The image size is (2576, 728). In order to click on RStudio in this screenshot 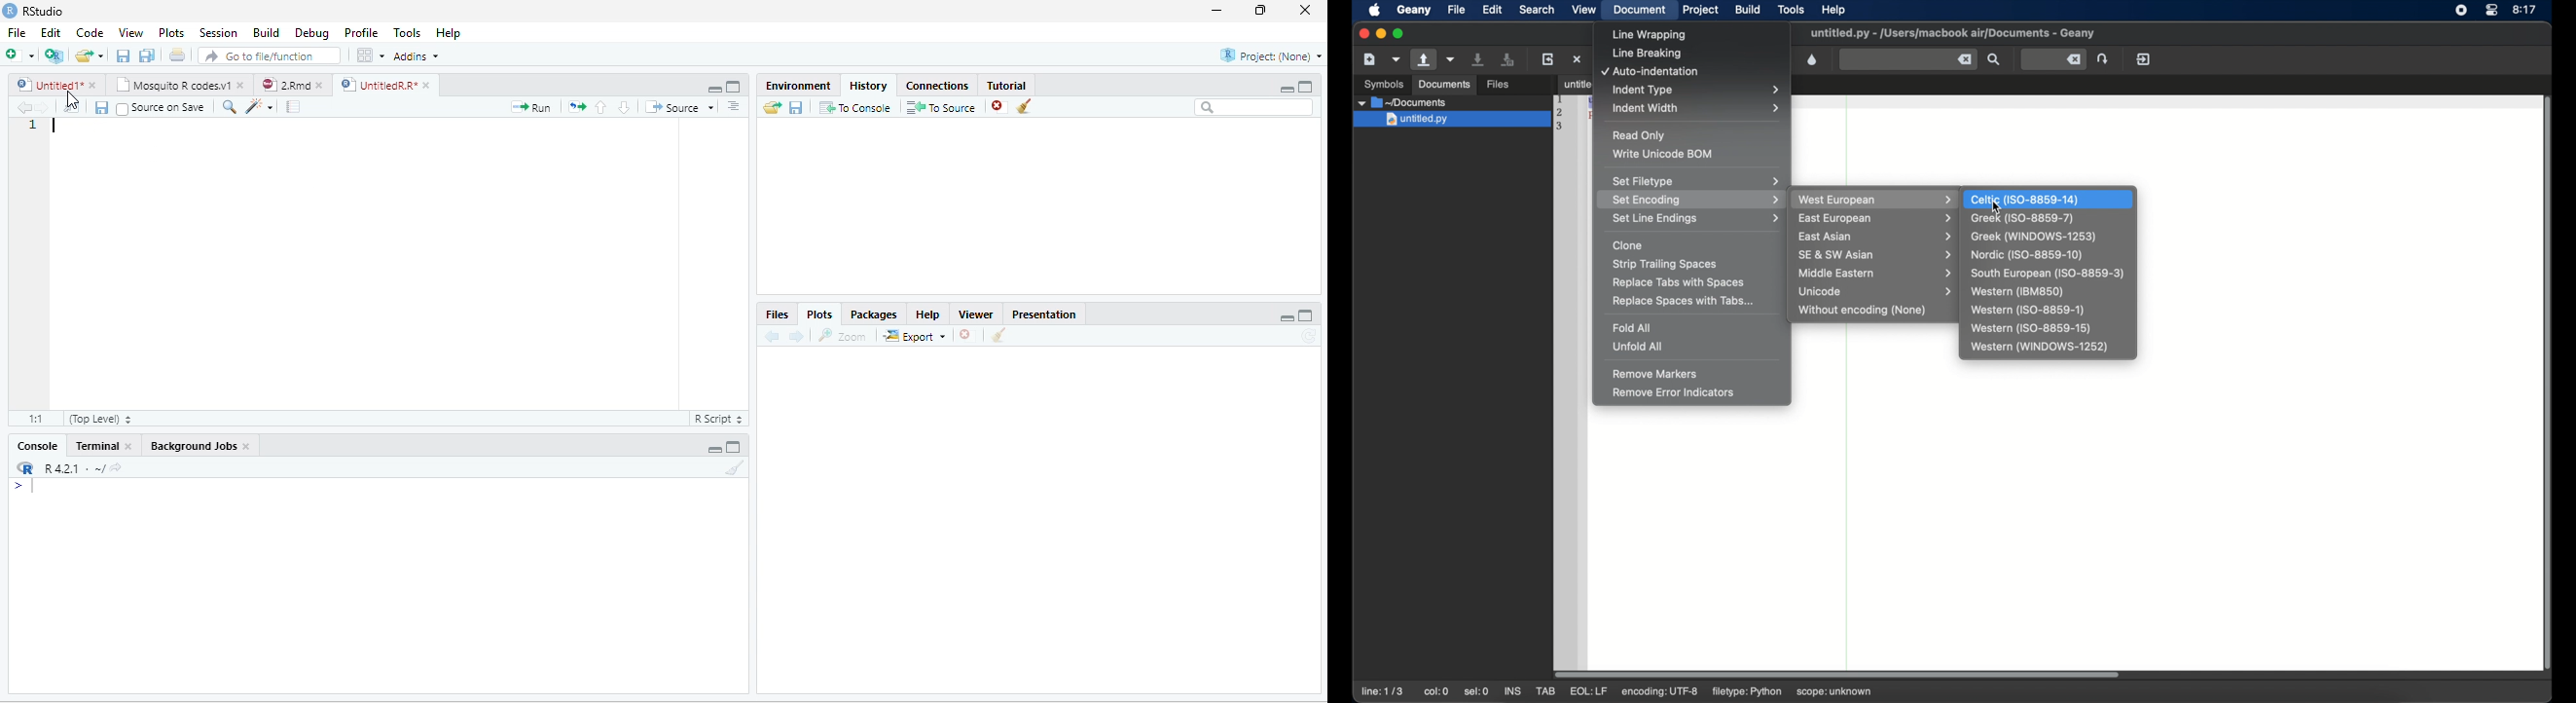, I will do `click(33, 11)`.